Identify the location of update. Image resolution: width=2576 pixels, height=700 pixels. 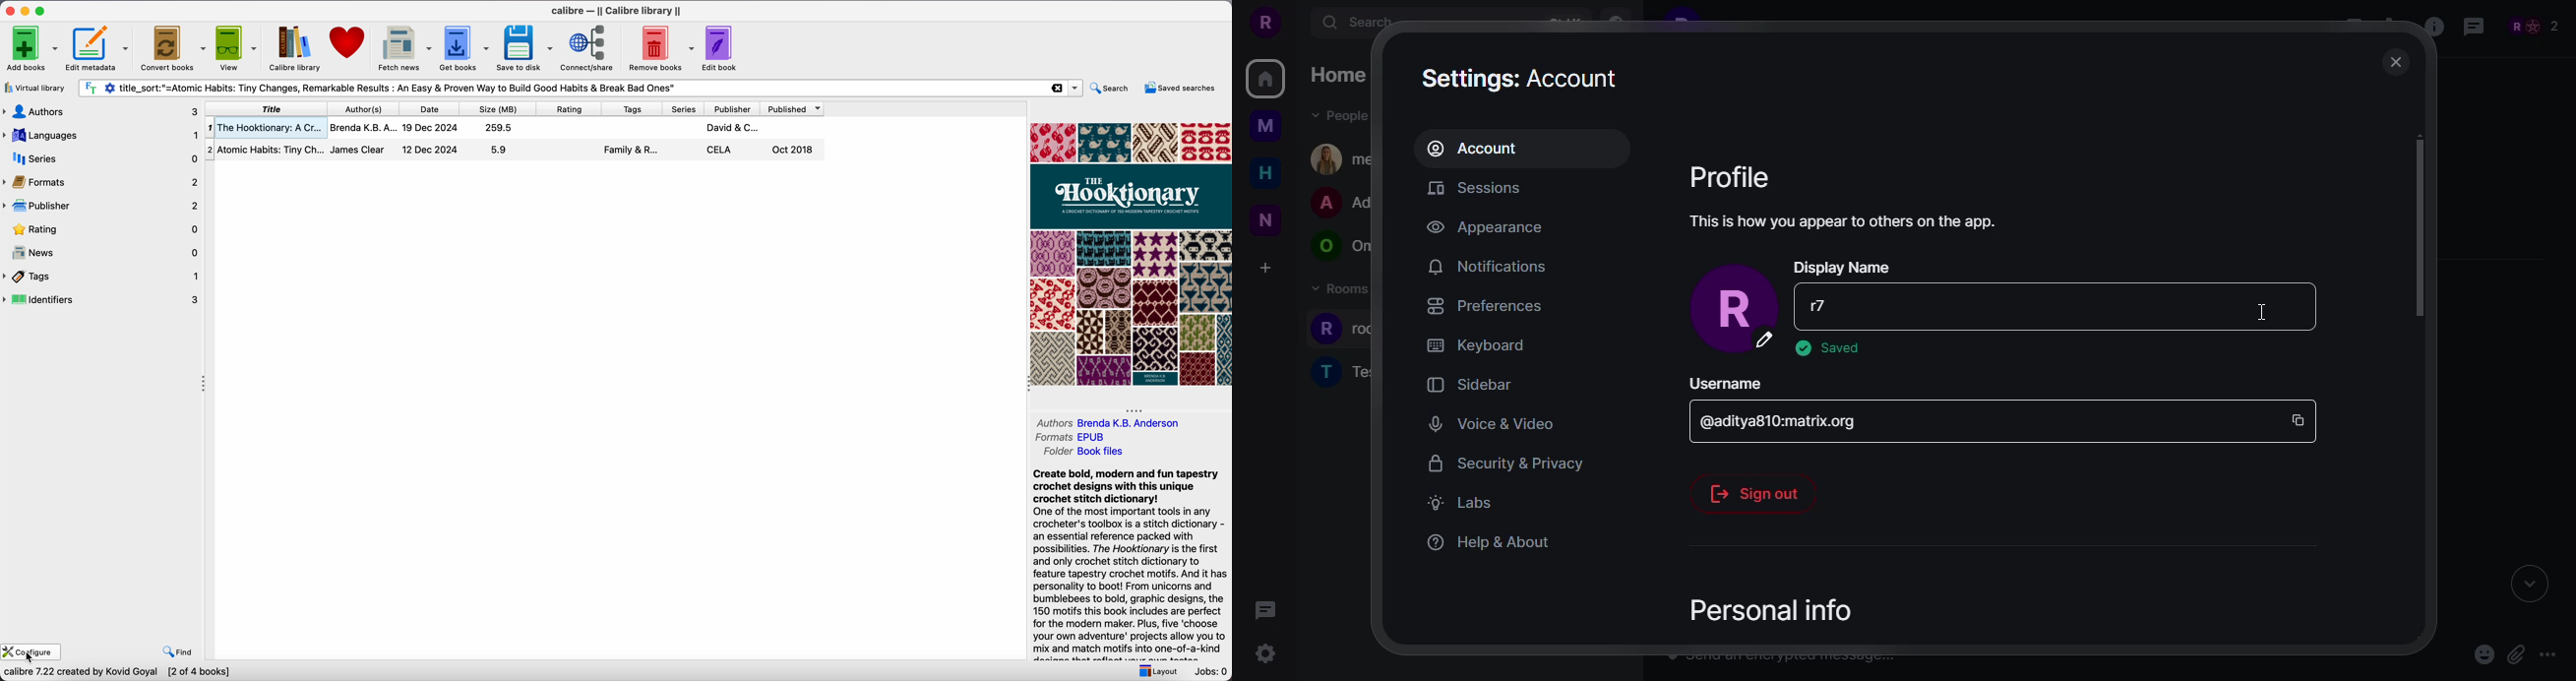
(2255, 306).